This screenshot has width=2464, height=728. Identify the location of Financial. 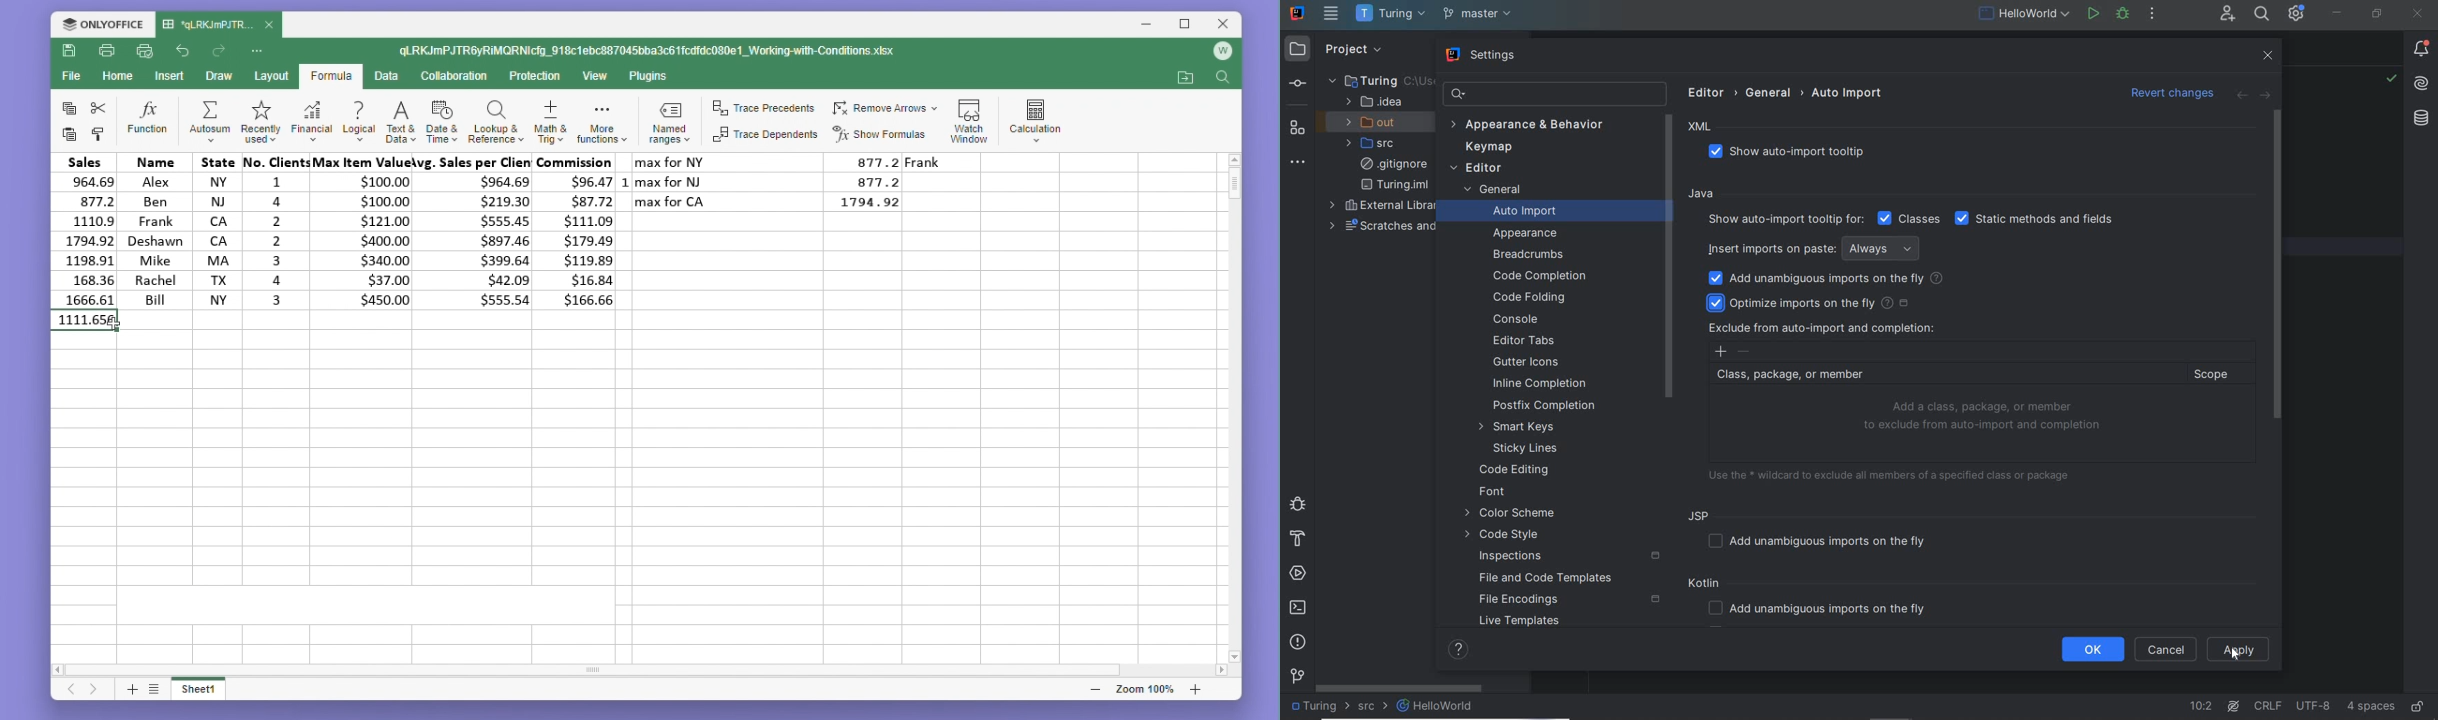
(312, 120).